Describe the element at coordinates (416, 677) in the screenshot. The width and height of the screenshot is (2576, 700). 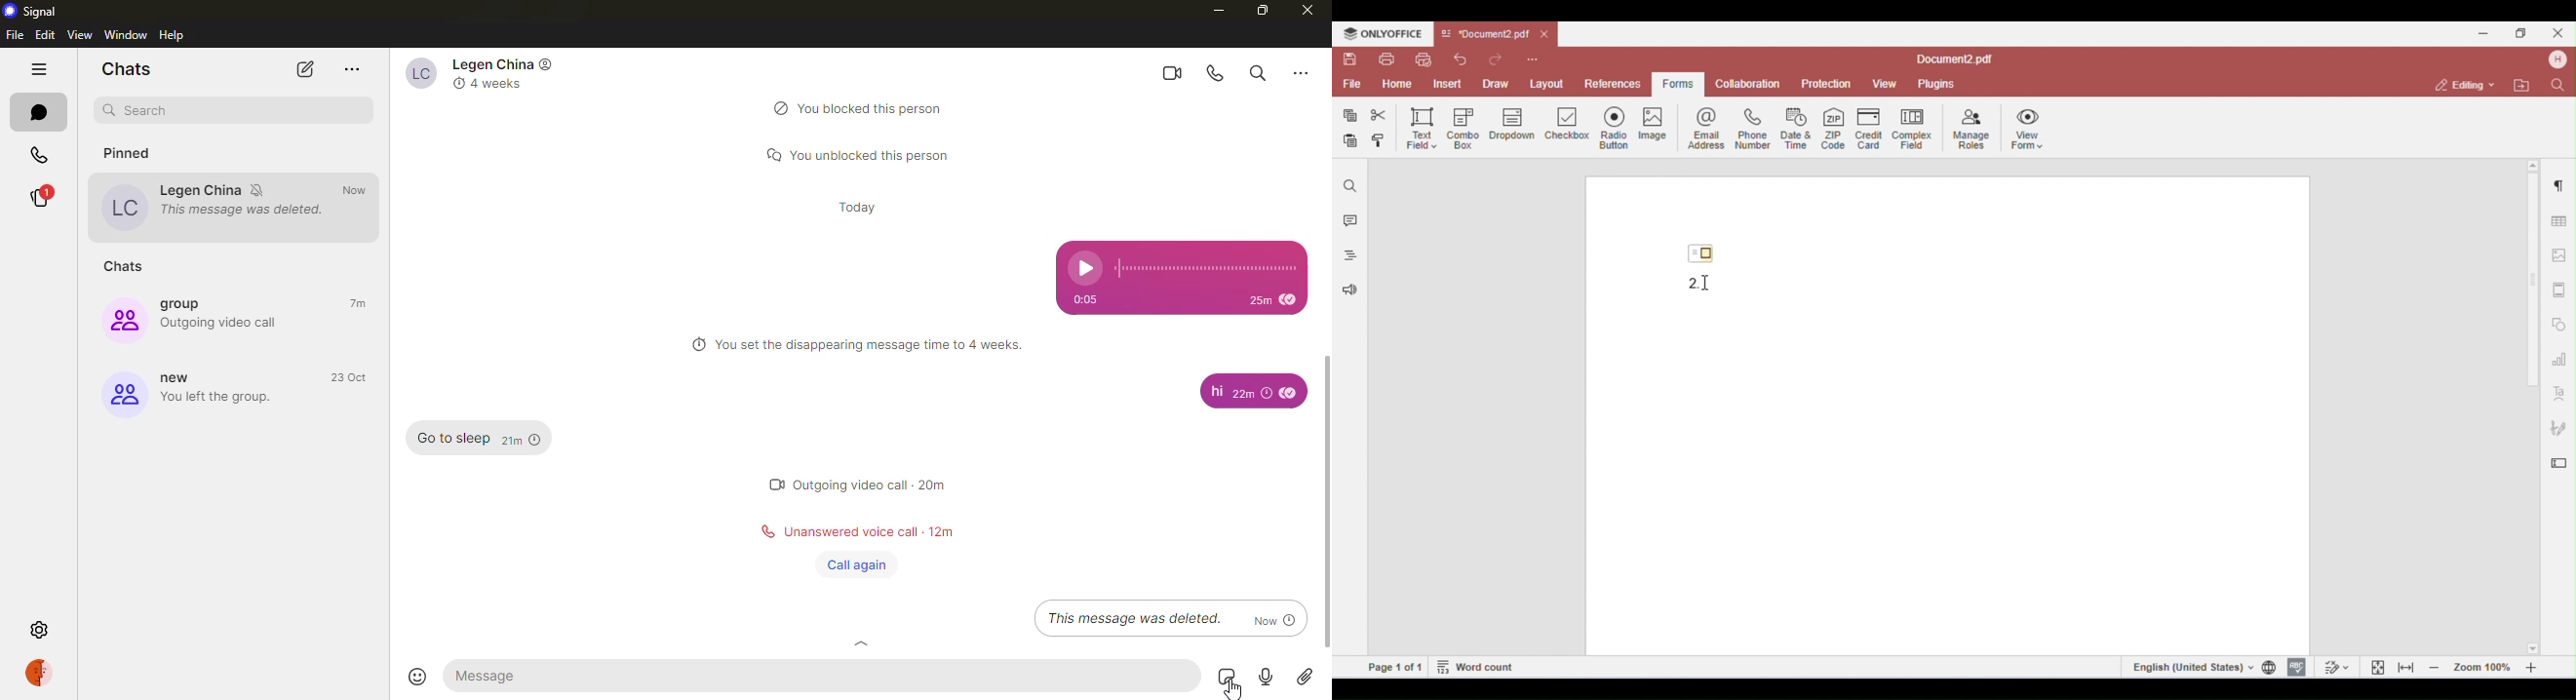
I see `emoji` at that location.